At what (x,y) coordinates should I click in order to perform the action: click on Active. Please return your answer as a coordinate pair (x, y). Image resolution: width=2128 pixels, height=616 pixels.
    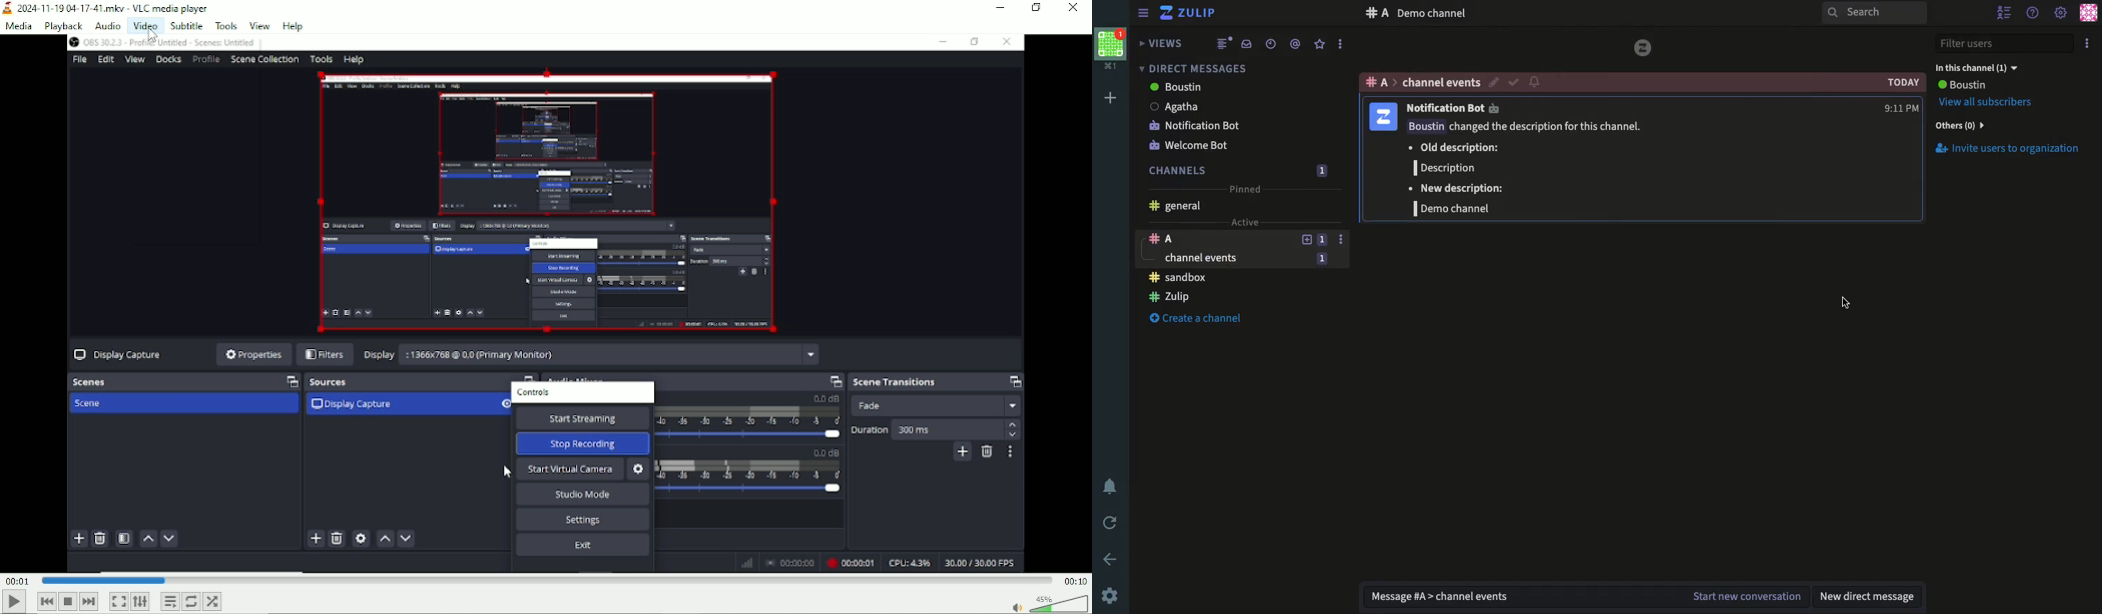
    Looking at the image, I should click on (1244, 221).